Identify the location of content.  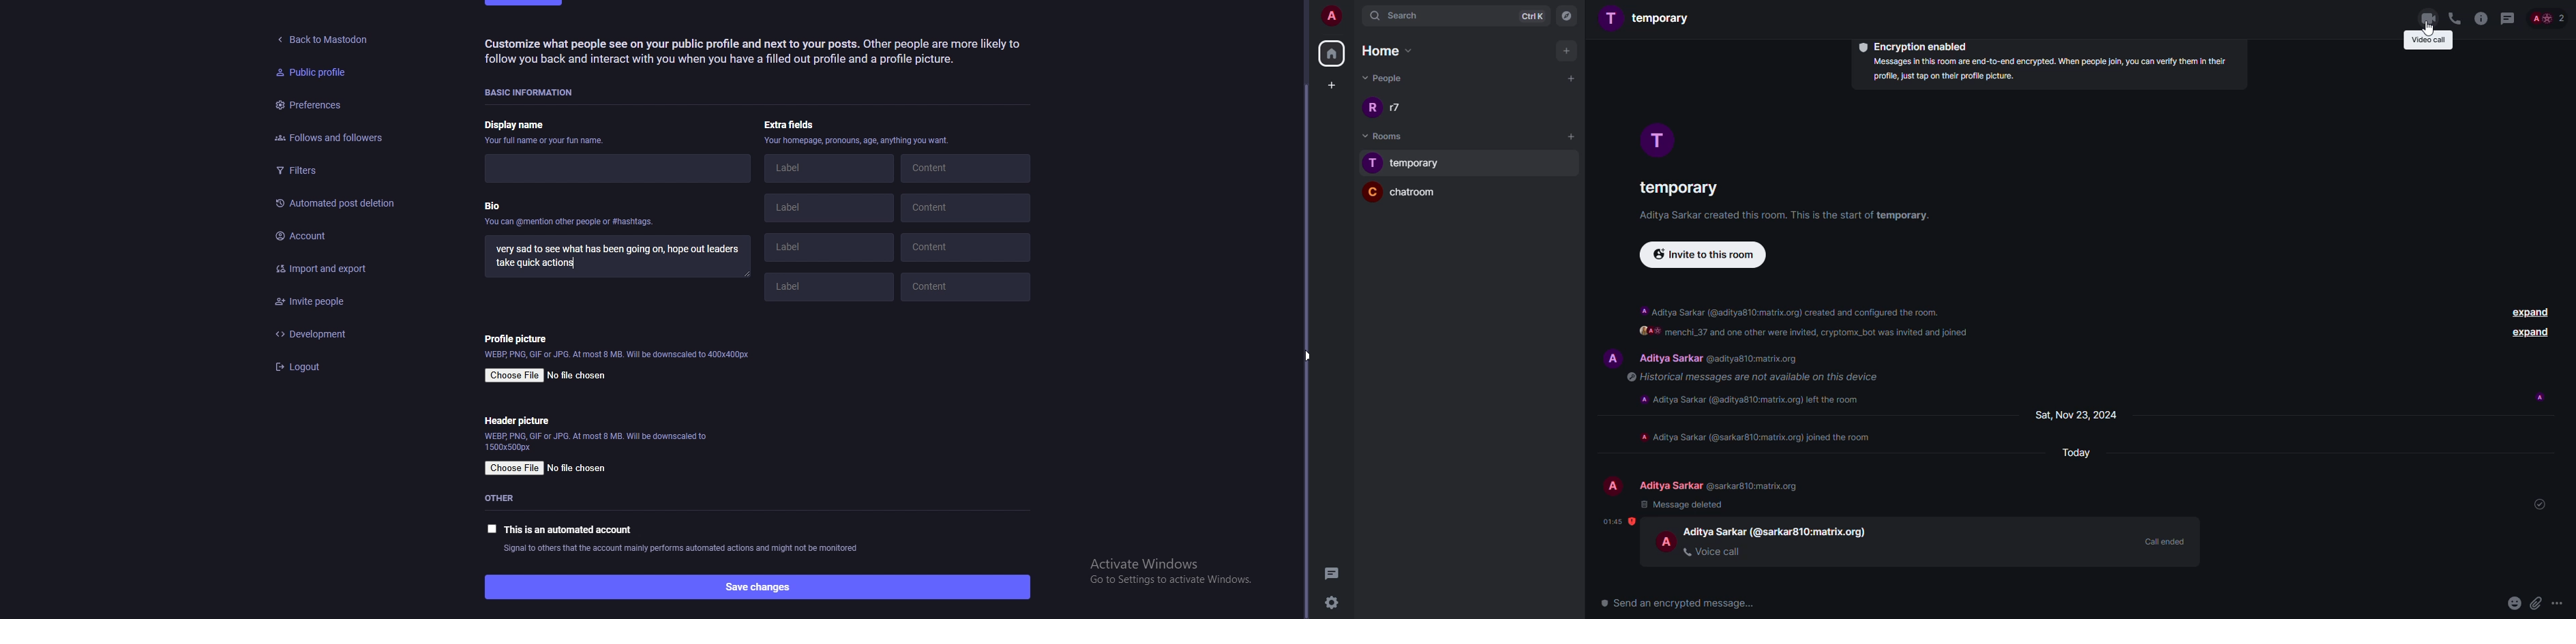
(969, 209).